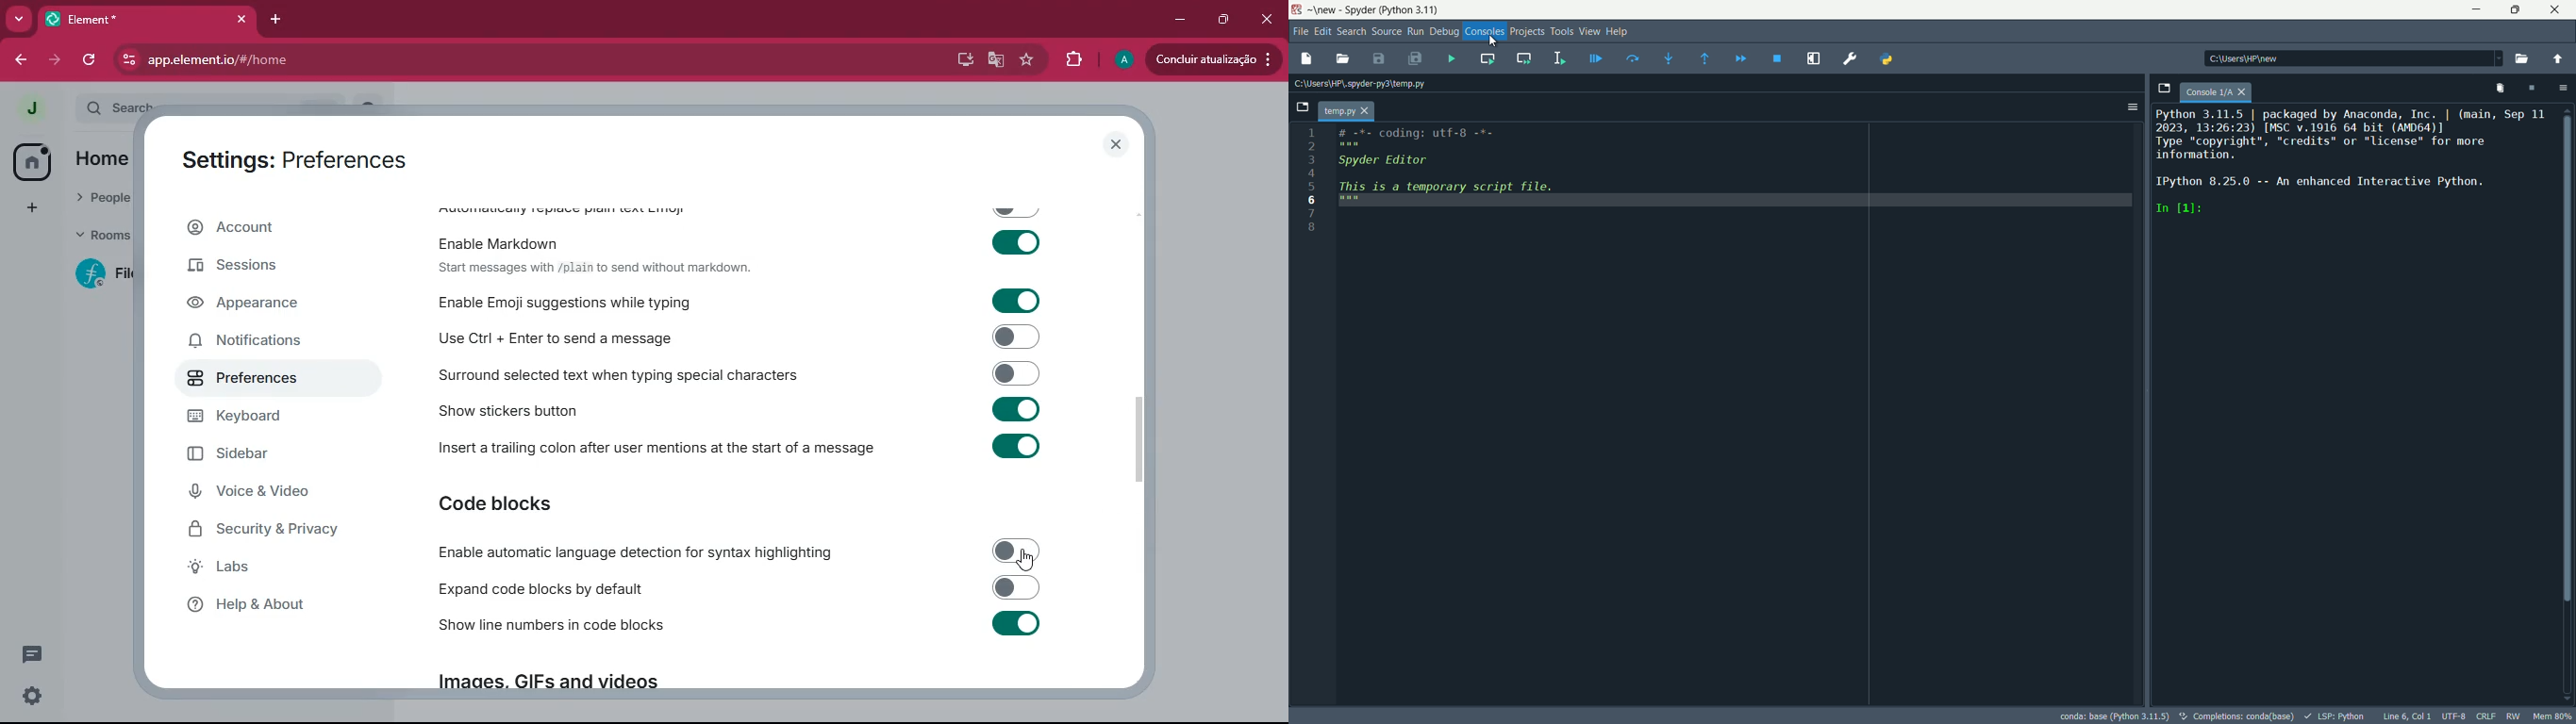 The height and width of the screenshot is (728, 2576). I want to click on encoding, so click(2456, 716).